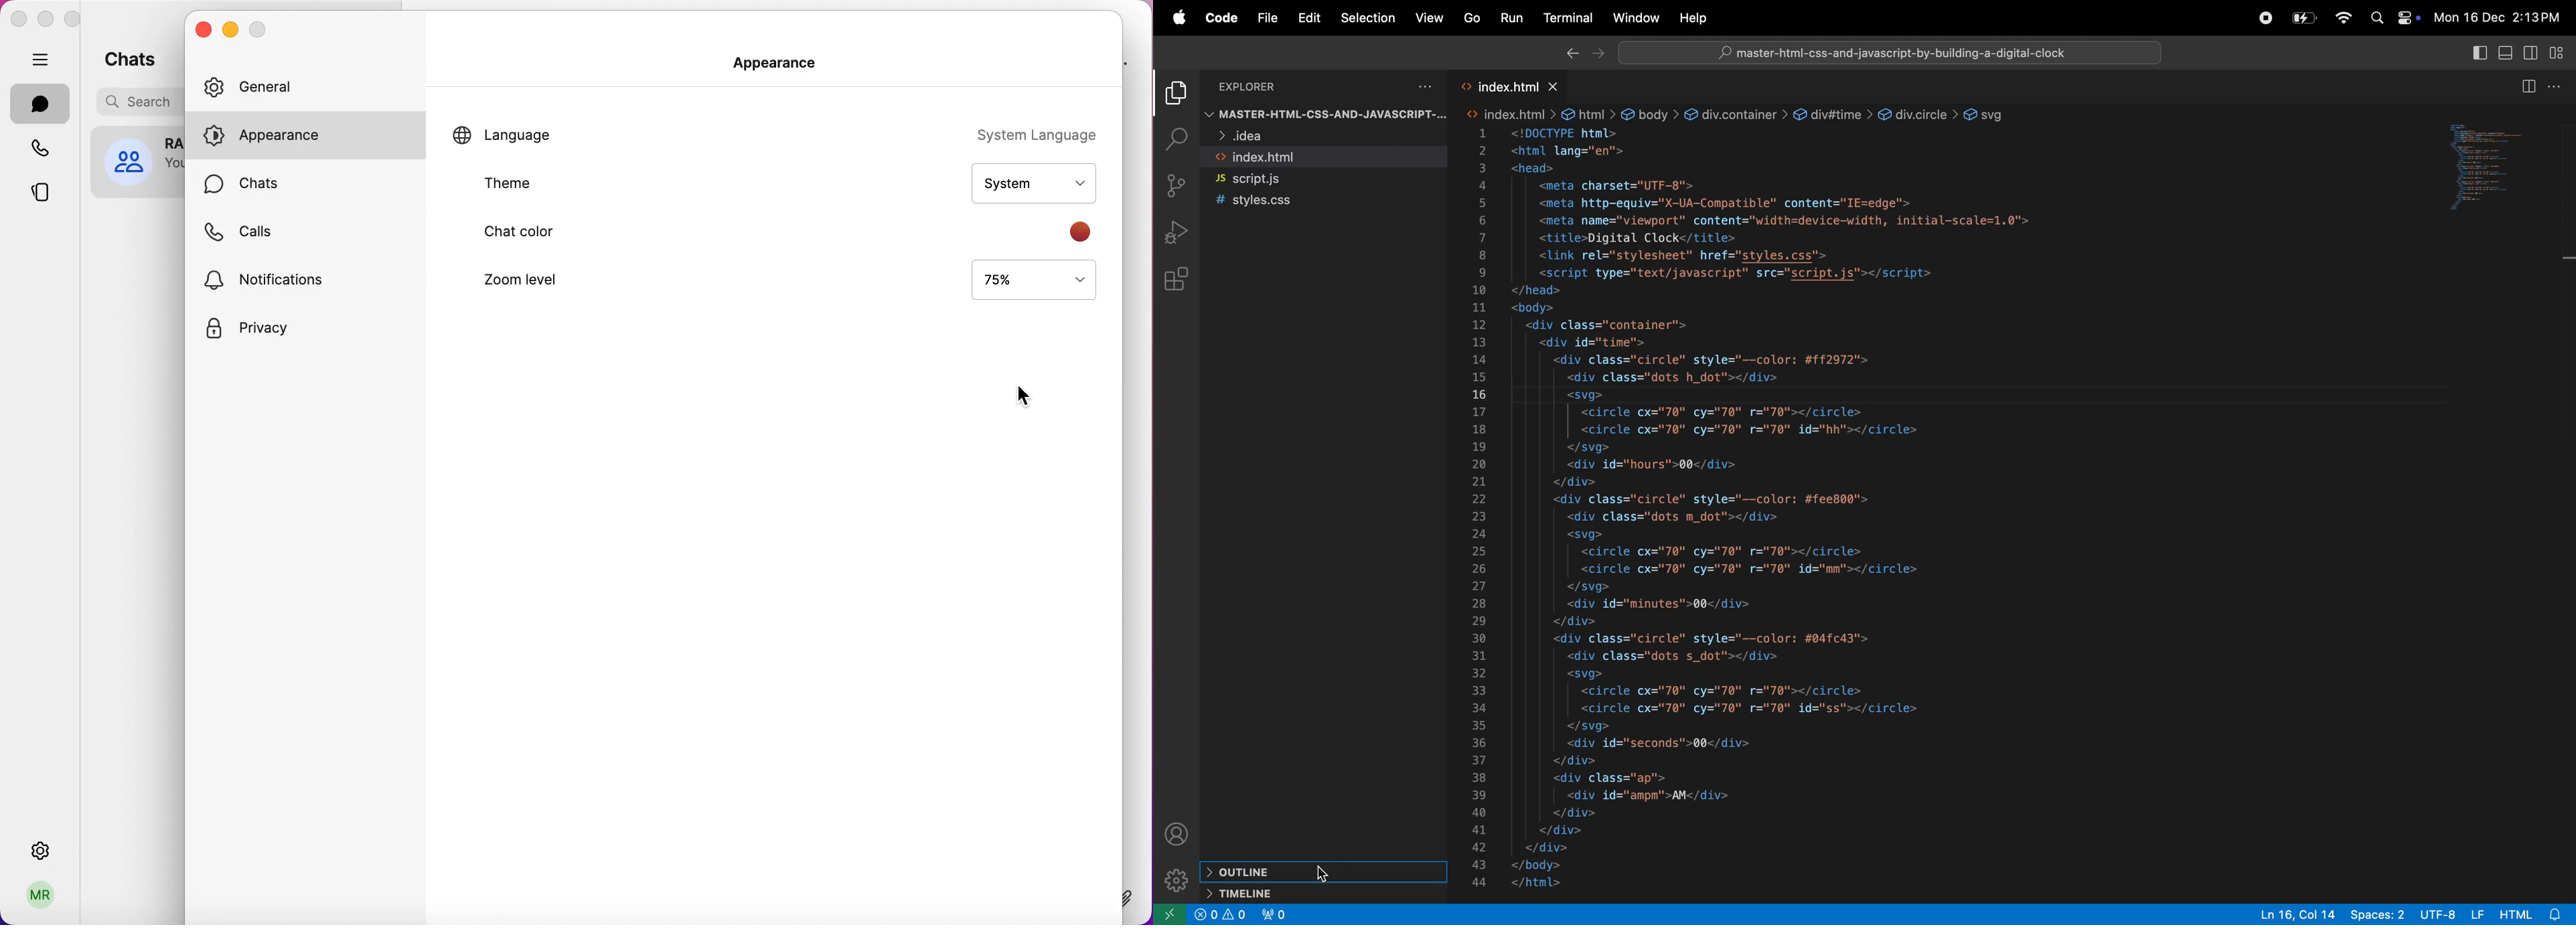 The height and width of the screenshot is (952, 2576). I want to click on split editor right, so click(2530, 86).